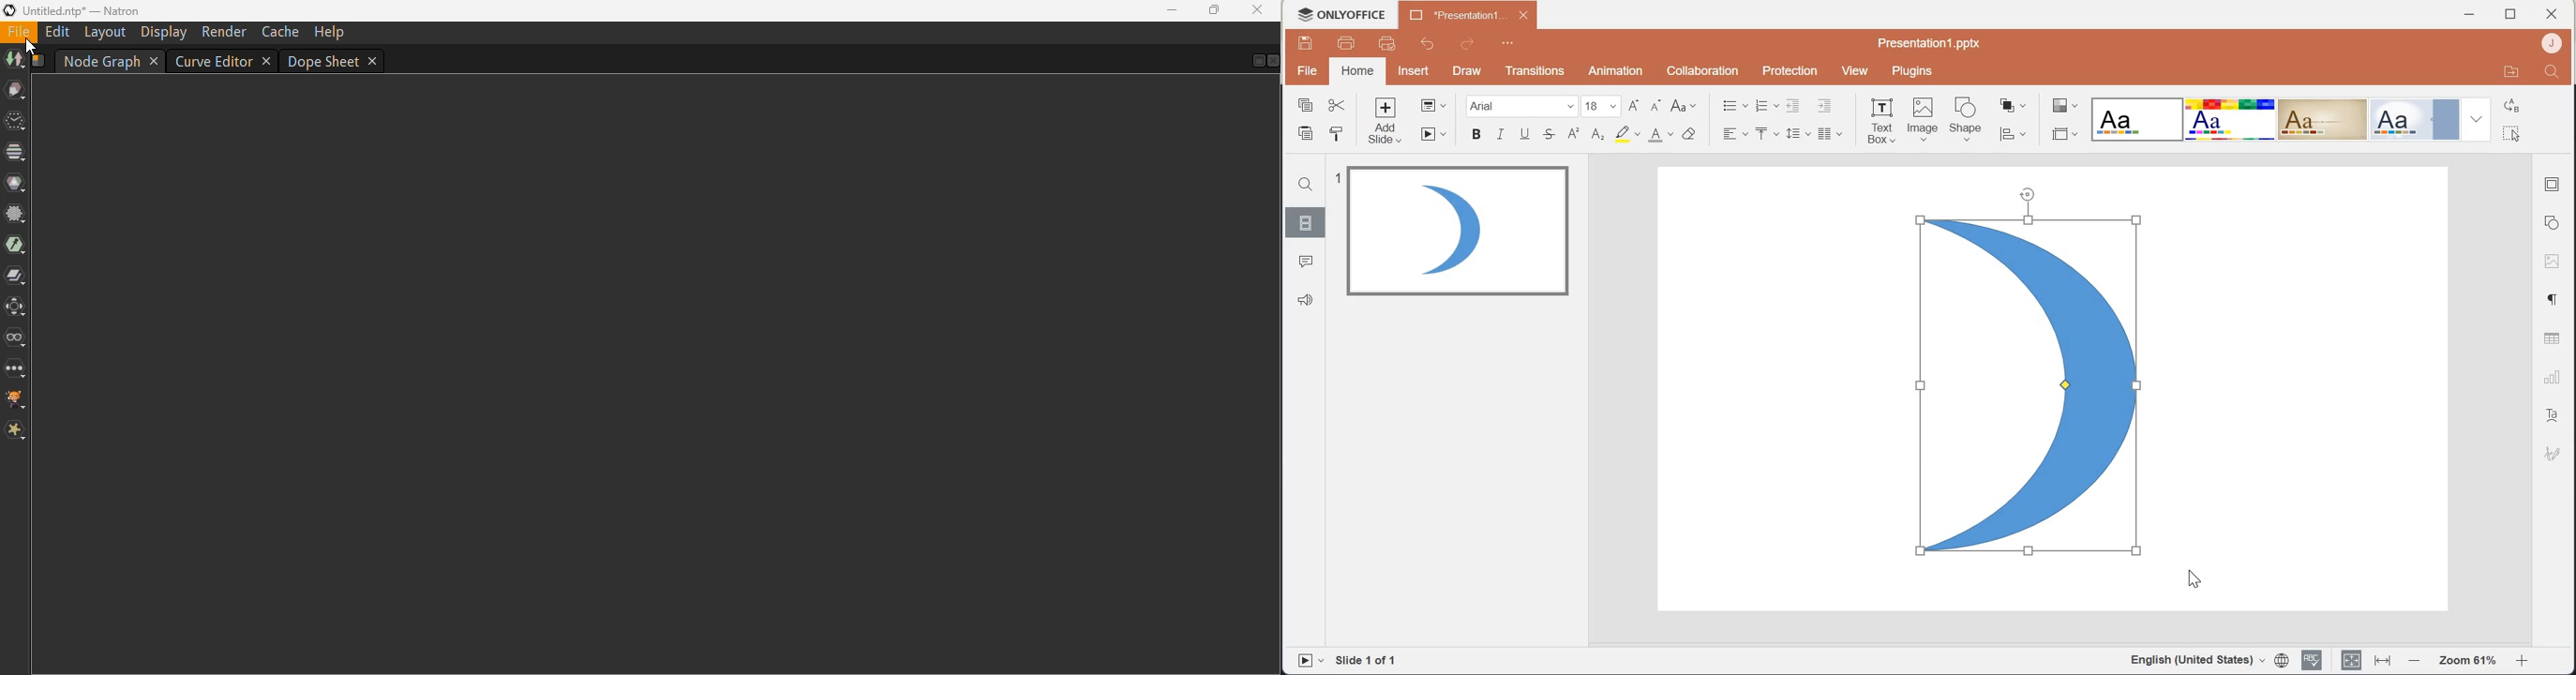 Image resolution: width=2576 pixels, height=700 pixels. I want to click on Search, so click(2551, 72).